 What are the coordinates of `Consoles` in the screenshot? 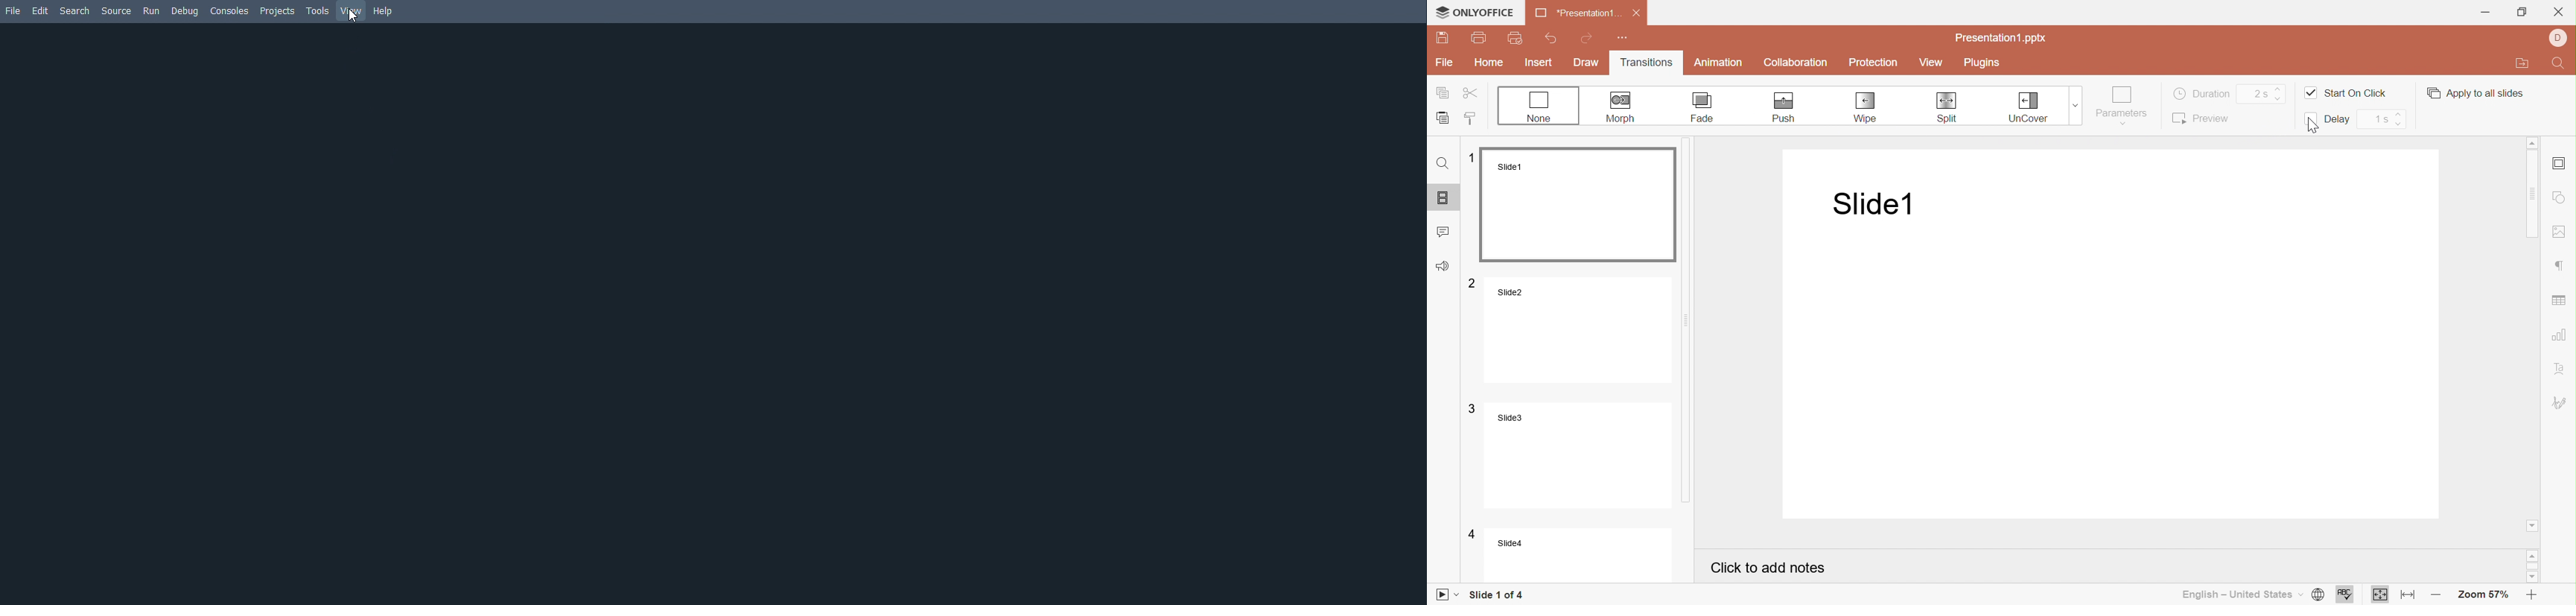 It's located at (231, 12).